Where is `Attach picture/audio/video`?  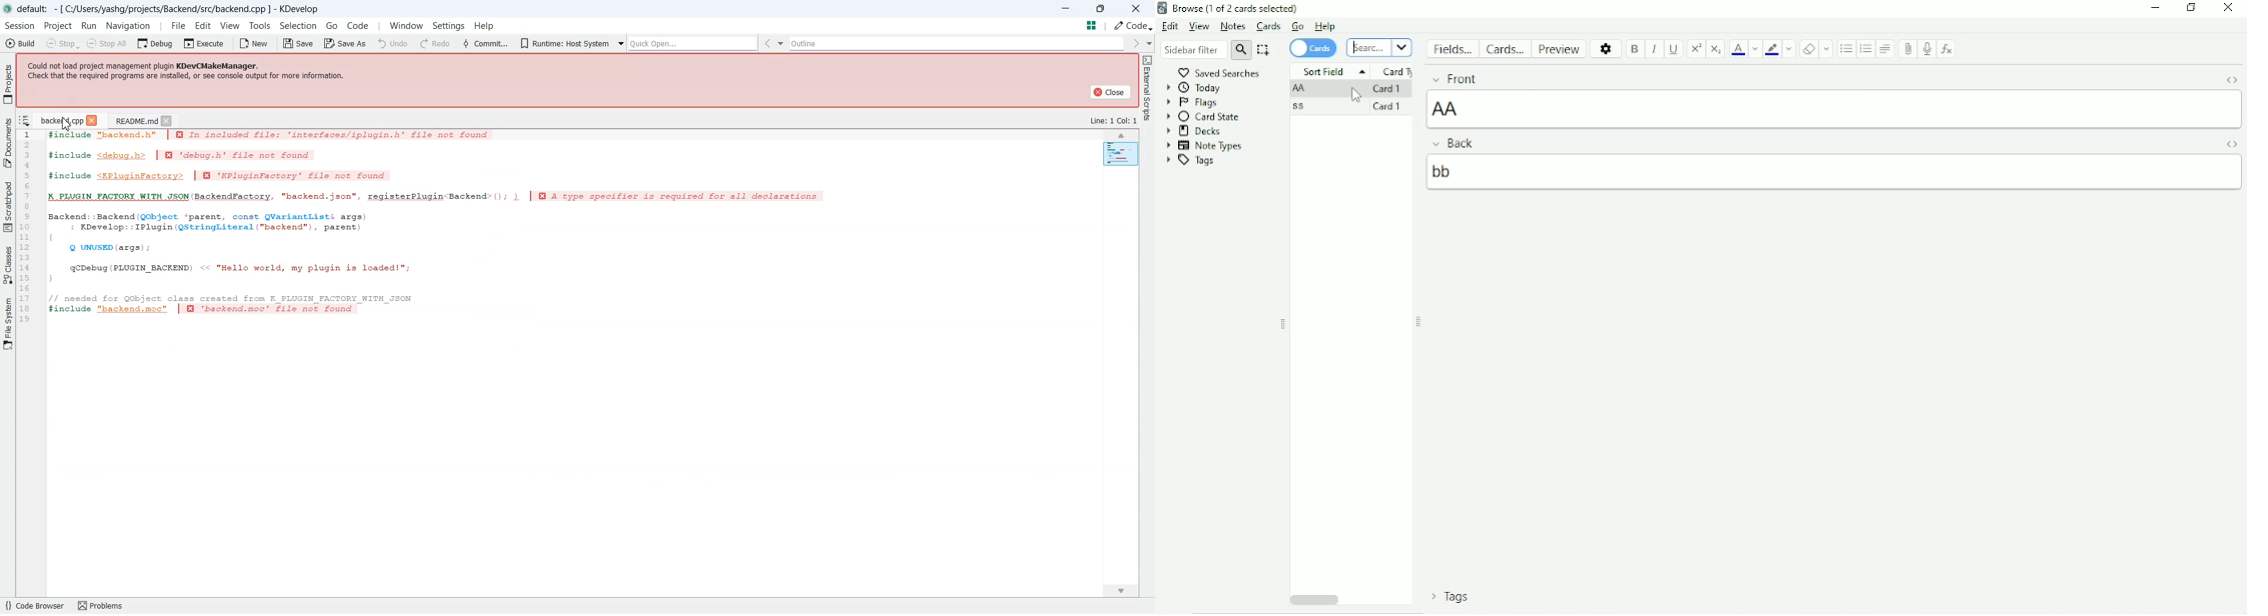 Attach picture/audio/video is located at coordinates (1909, 49).